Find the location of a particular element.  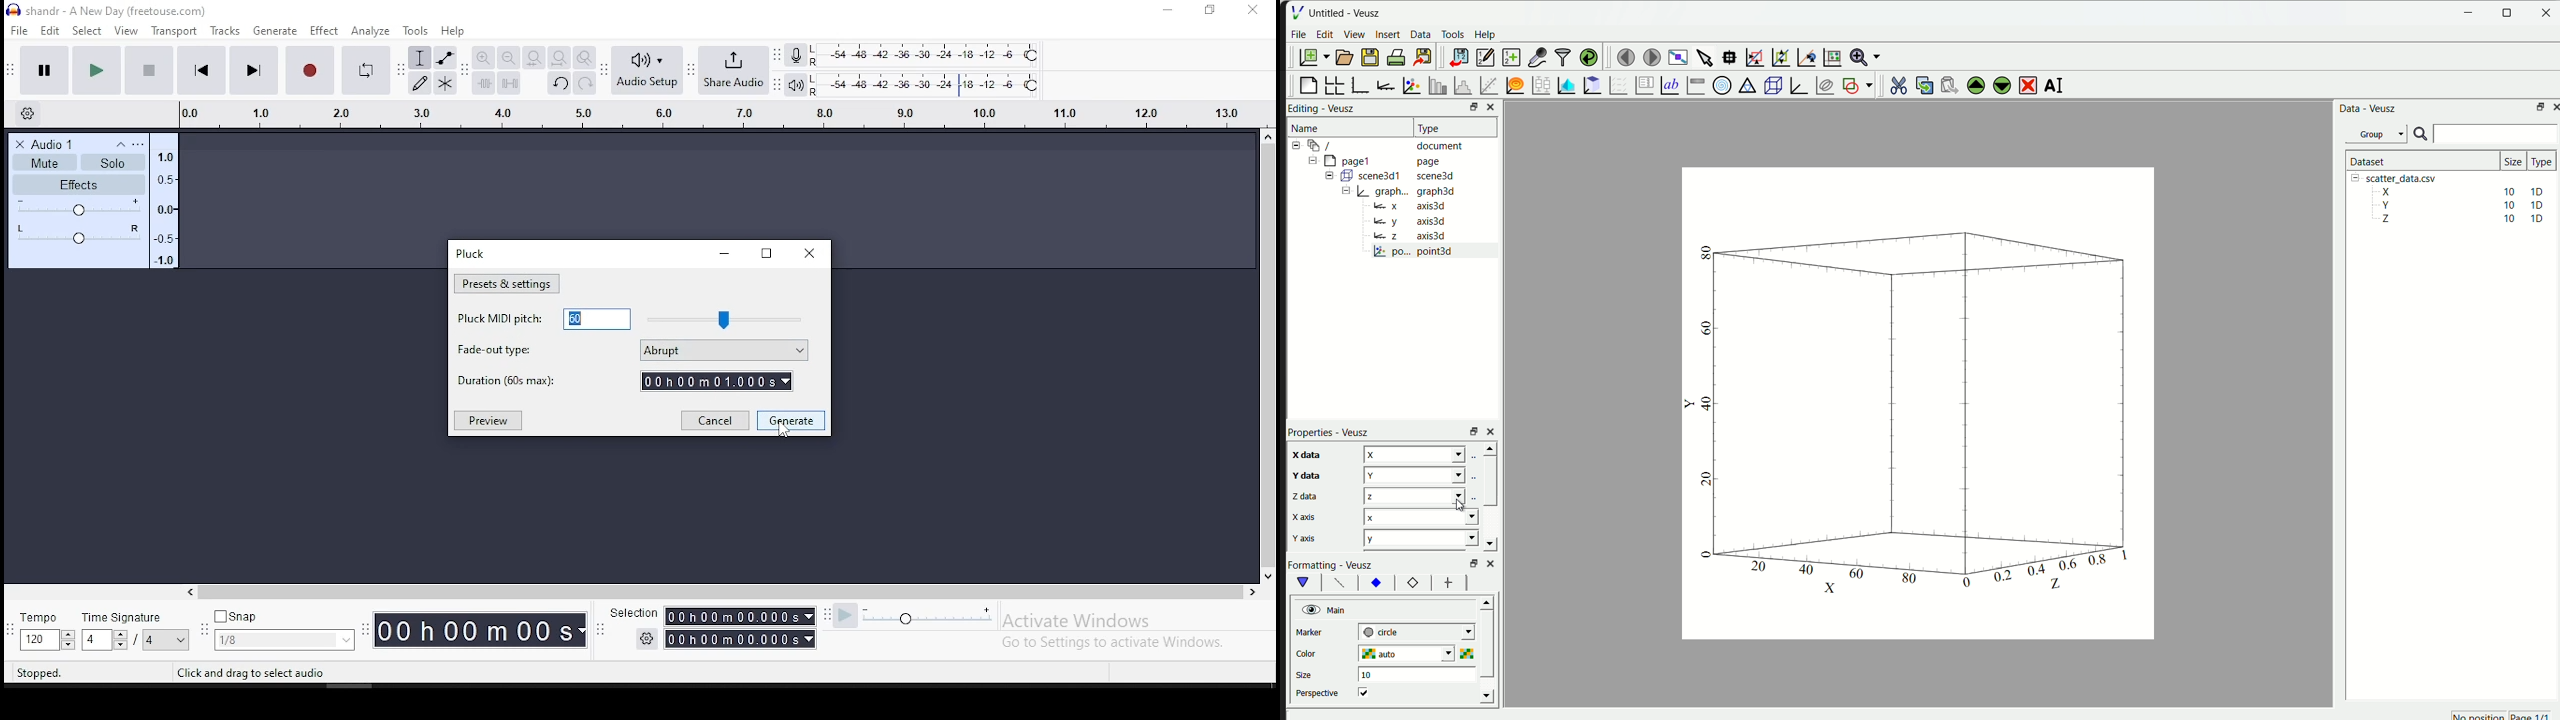

record is located at coordinates (308, 70).